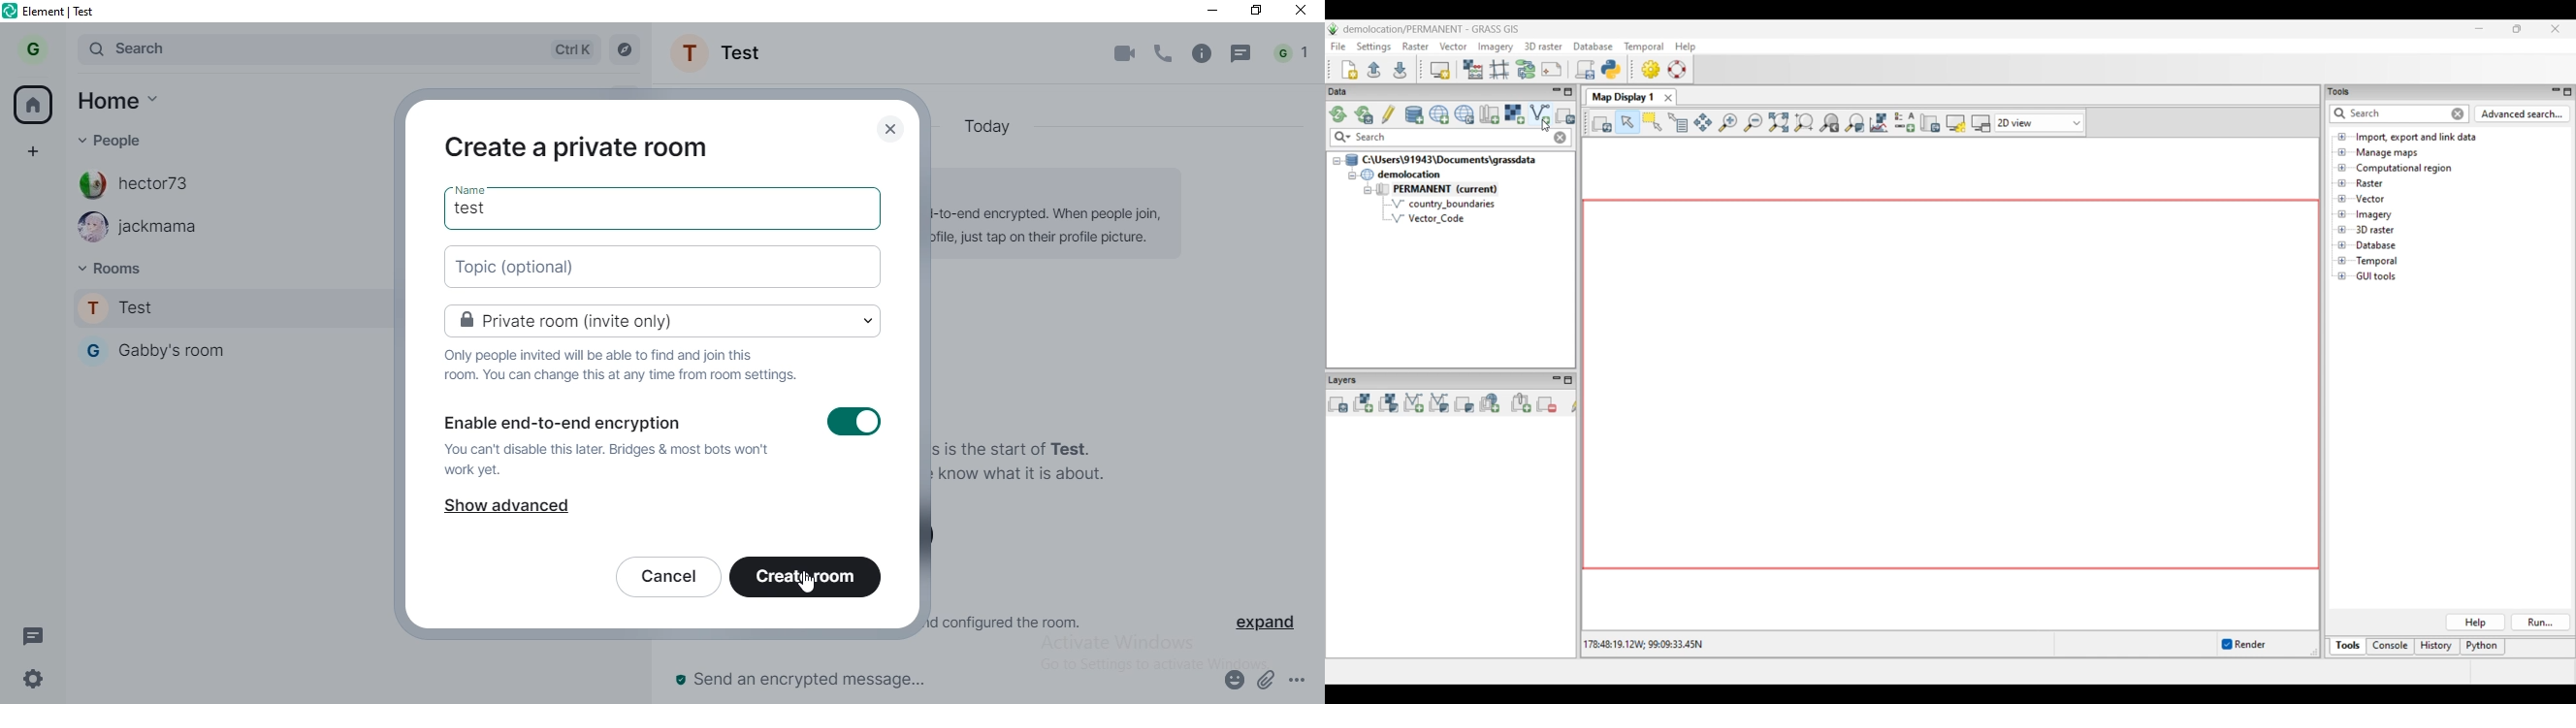 This screenshot has width=2576, height=728. Describe the element at coordinates (585, 148) in the screenshot. I see `create a private room` at that location.